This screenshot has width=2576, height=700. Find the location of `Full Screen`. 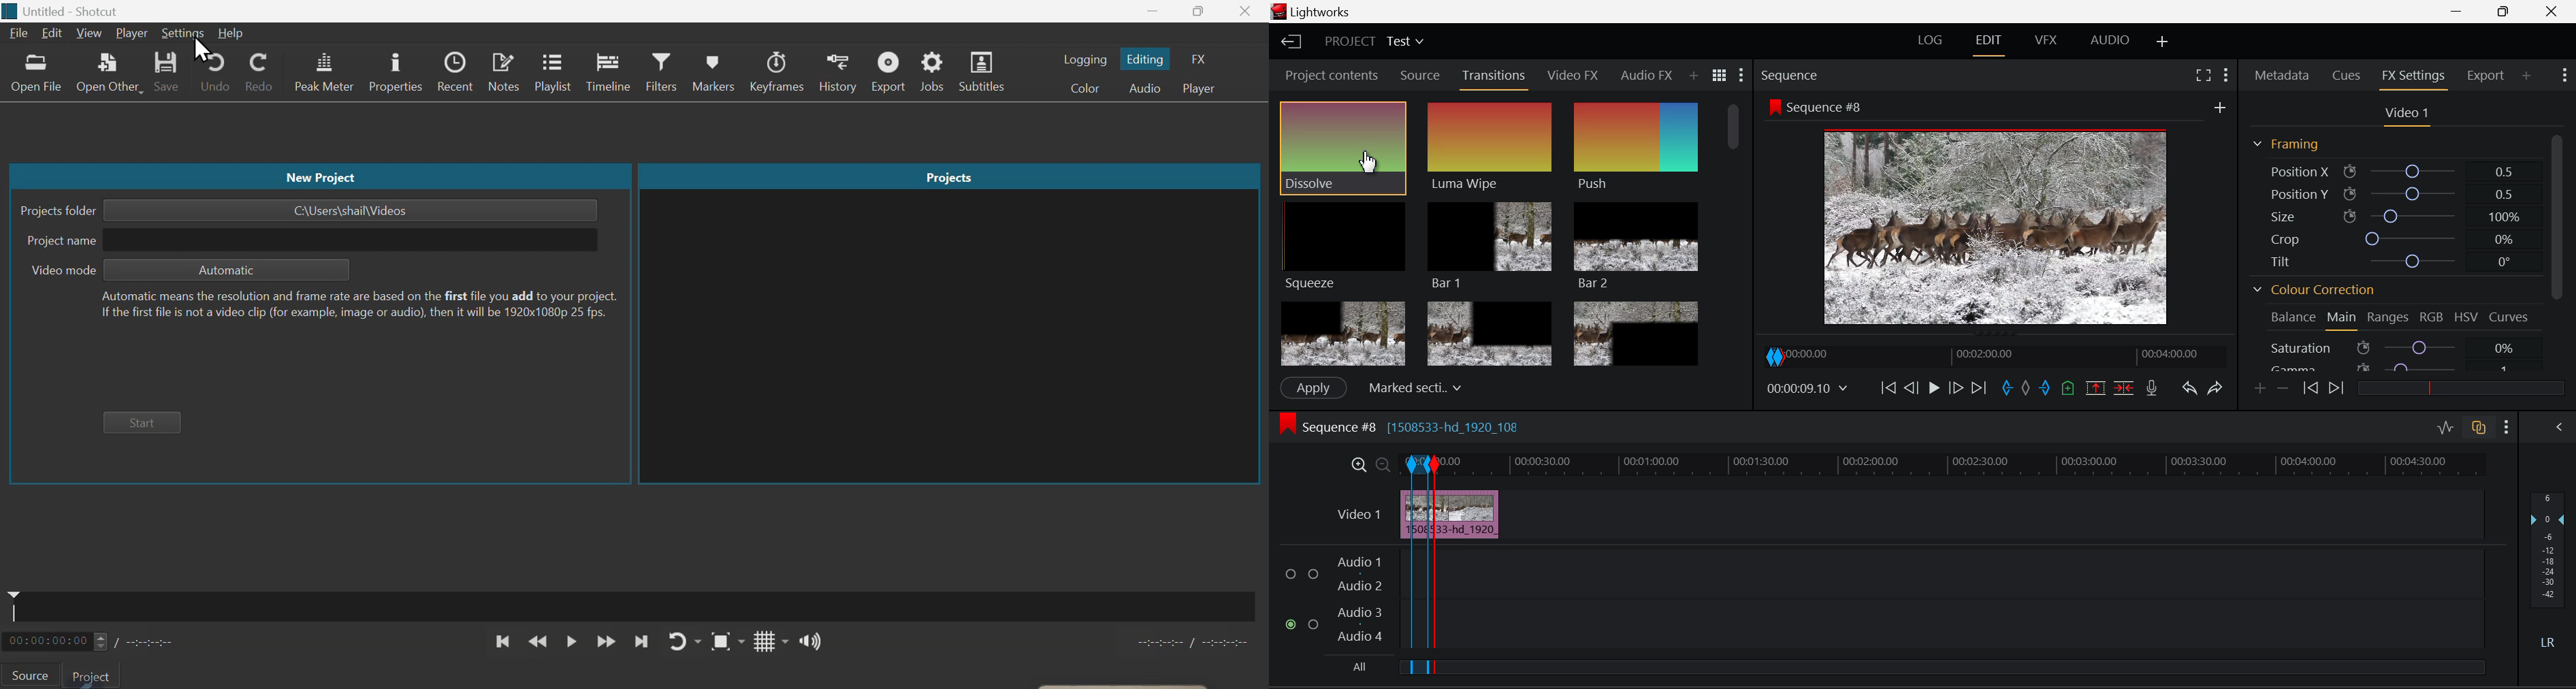

Full Screen is located at coordinates (2205, 75).